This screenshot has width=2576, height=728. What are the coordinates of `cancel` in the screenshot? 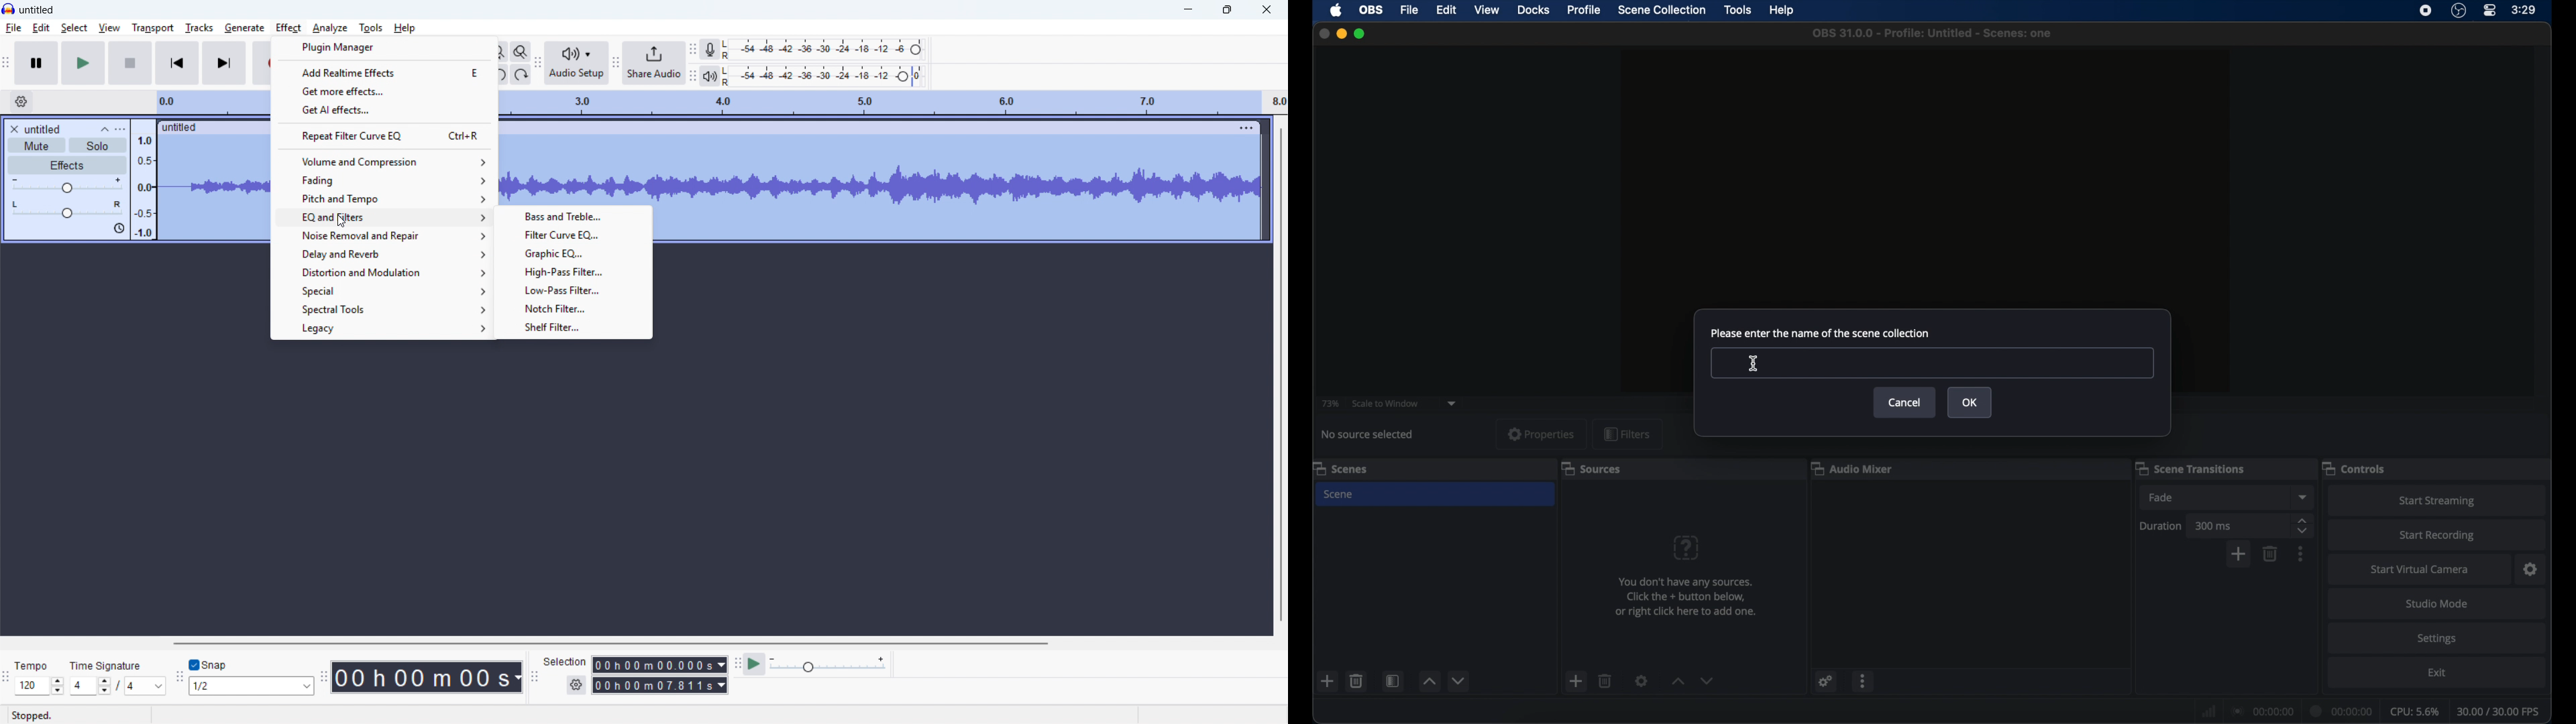 It's located at (1904, 403).